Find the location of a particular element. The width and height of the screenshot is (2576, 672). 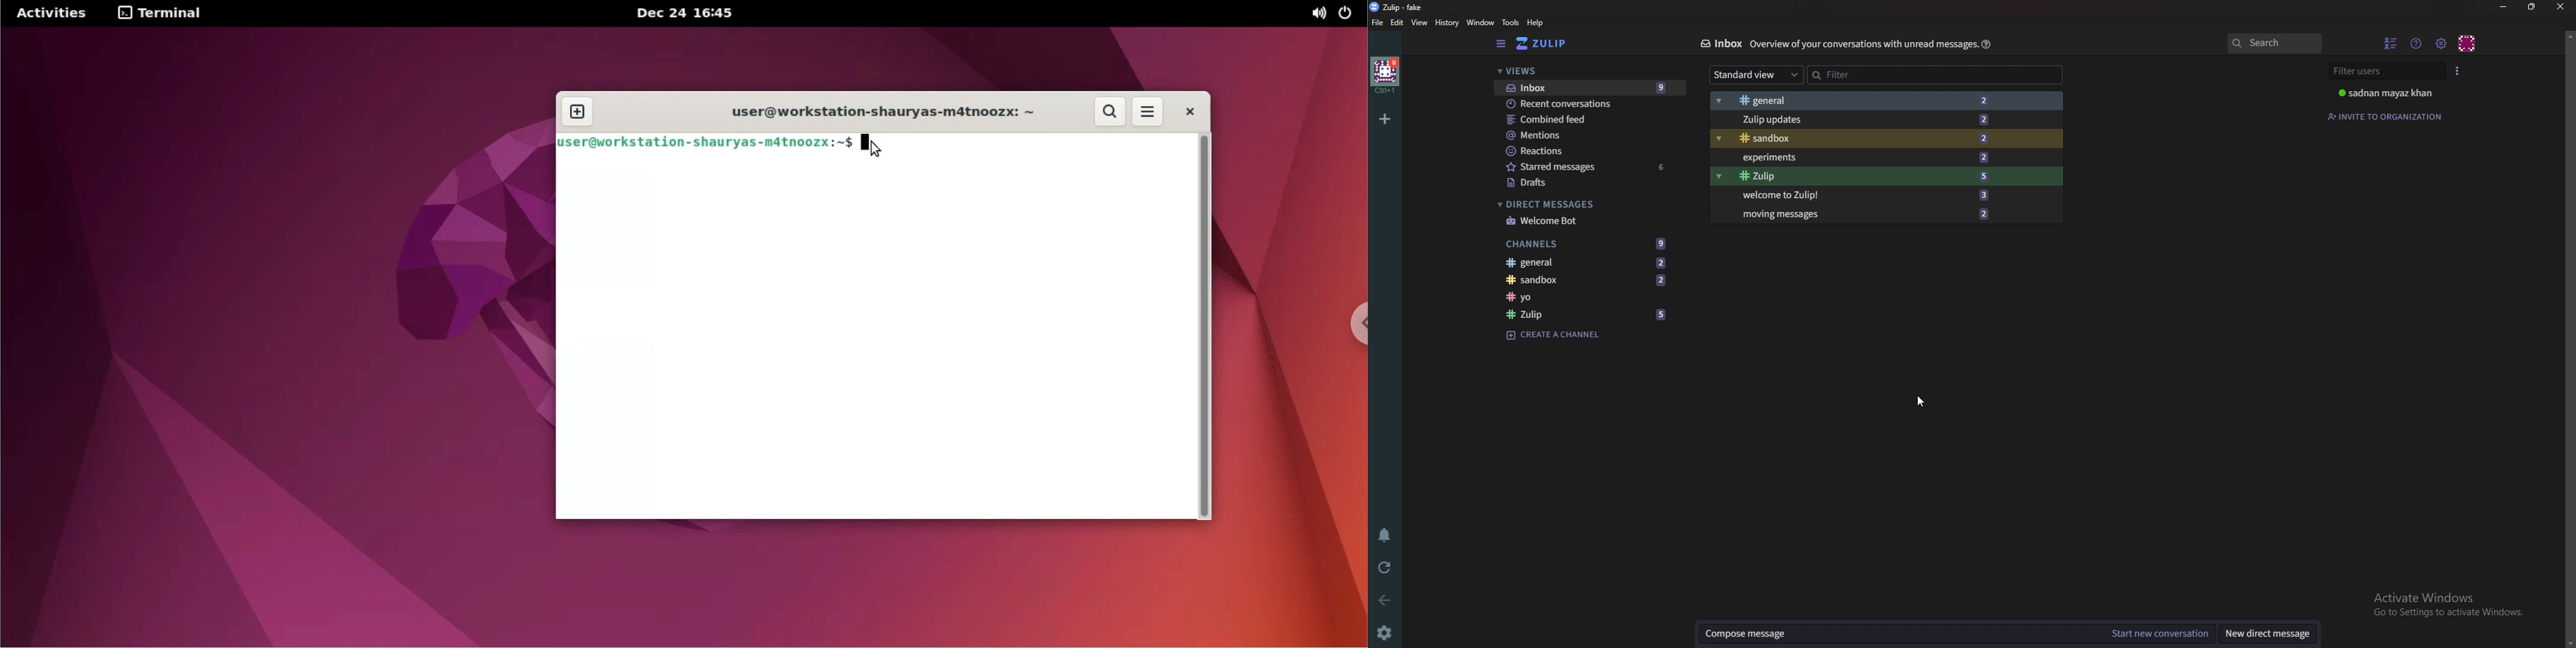

file is located at coordinates (1377, 23).